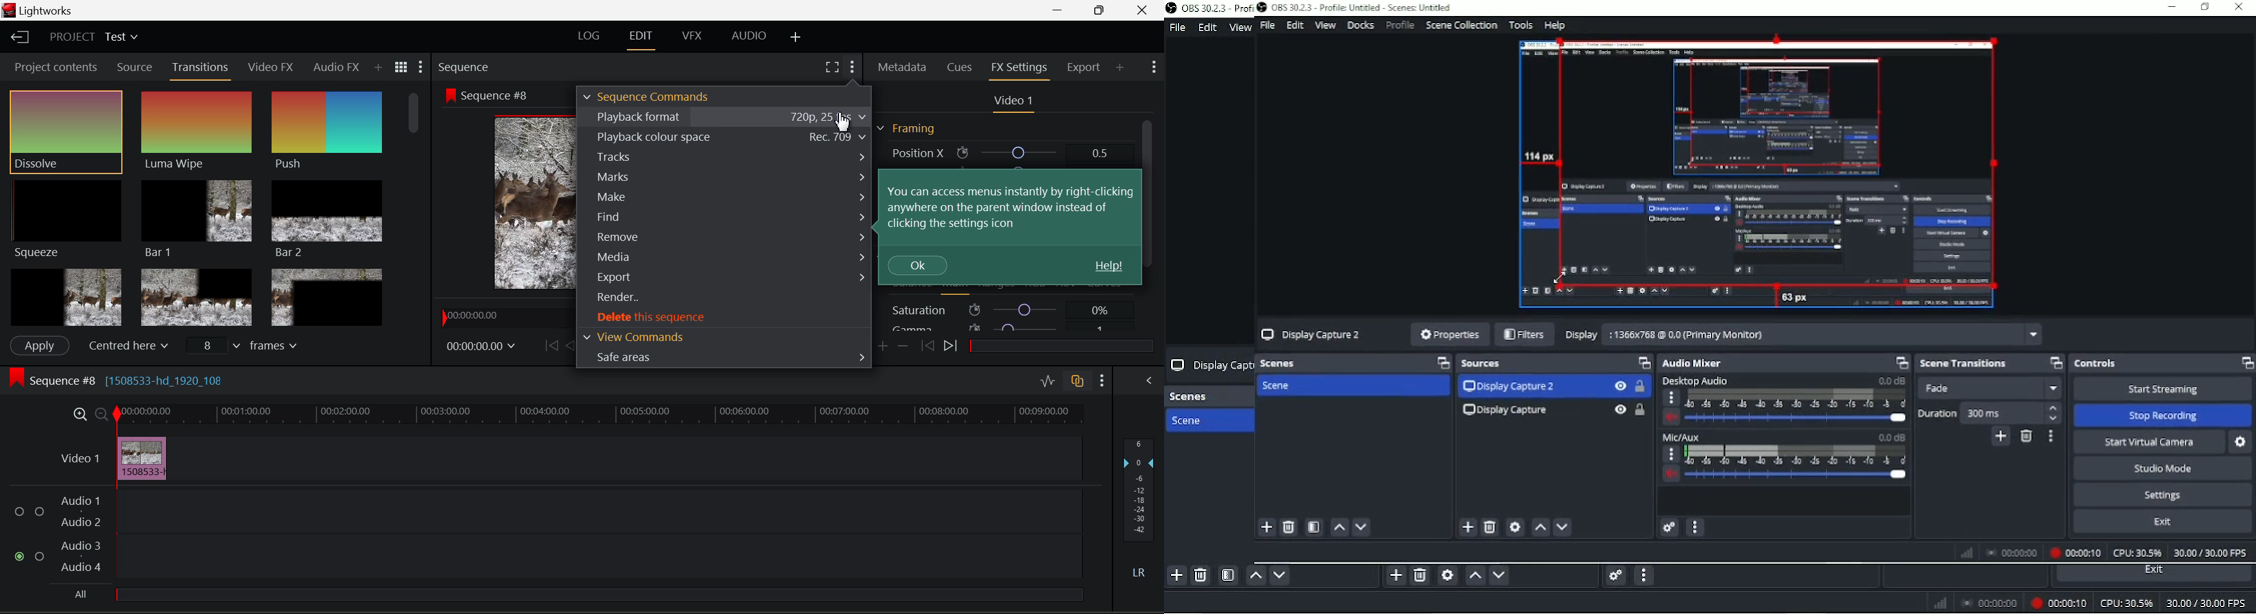  What do you see at coordinates (2242, 7) in the screenshot?
I see `Close` at bounding box center [2242, 7].